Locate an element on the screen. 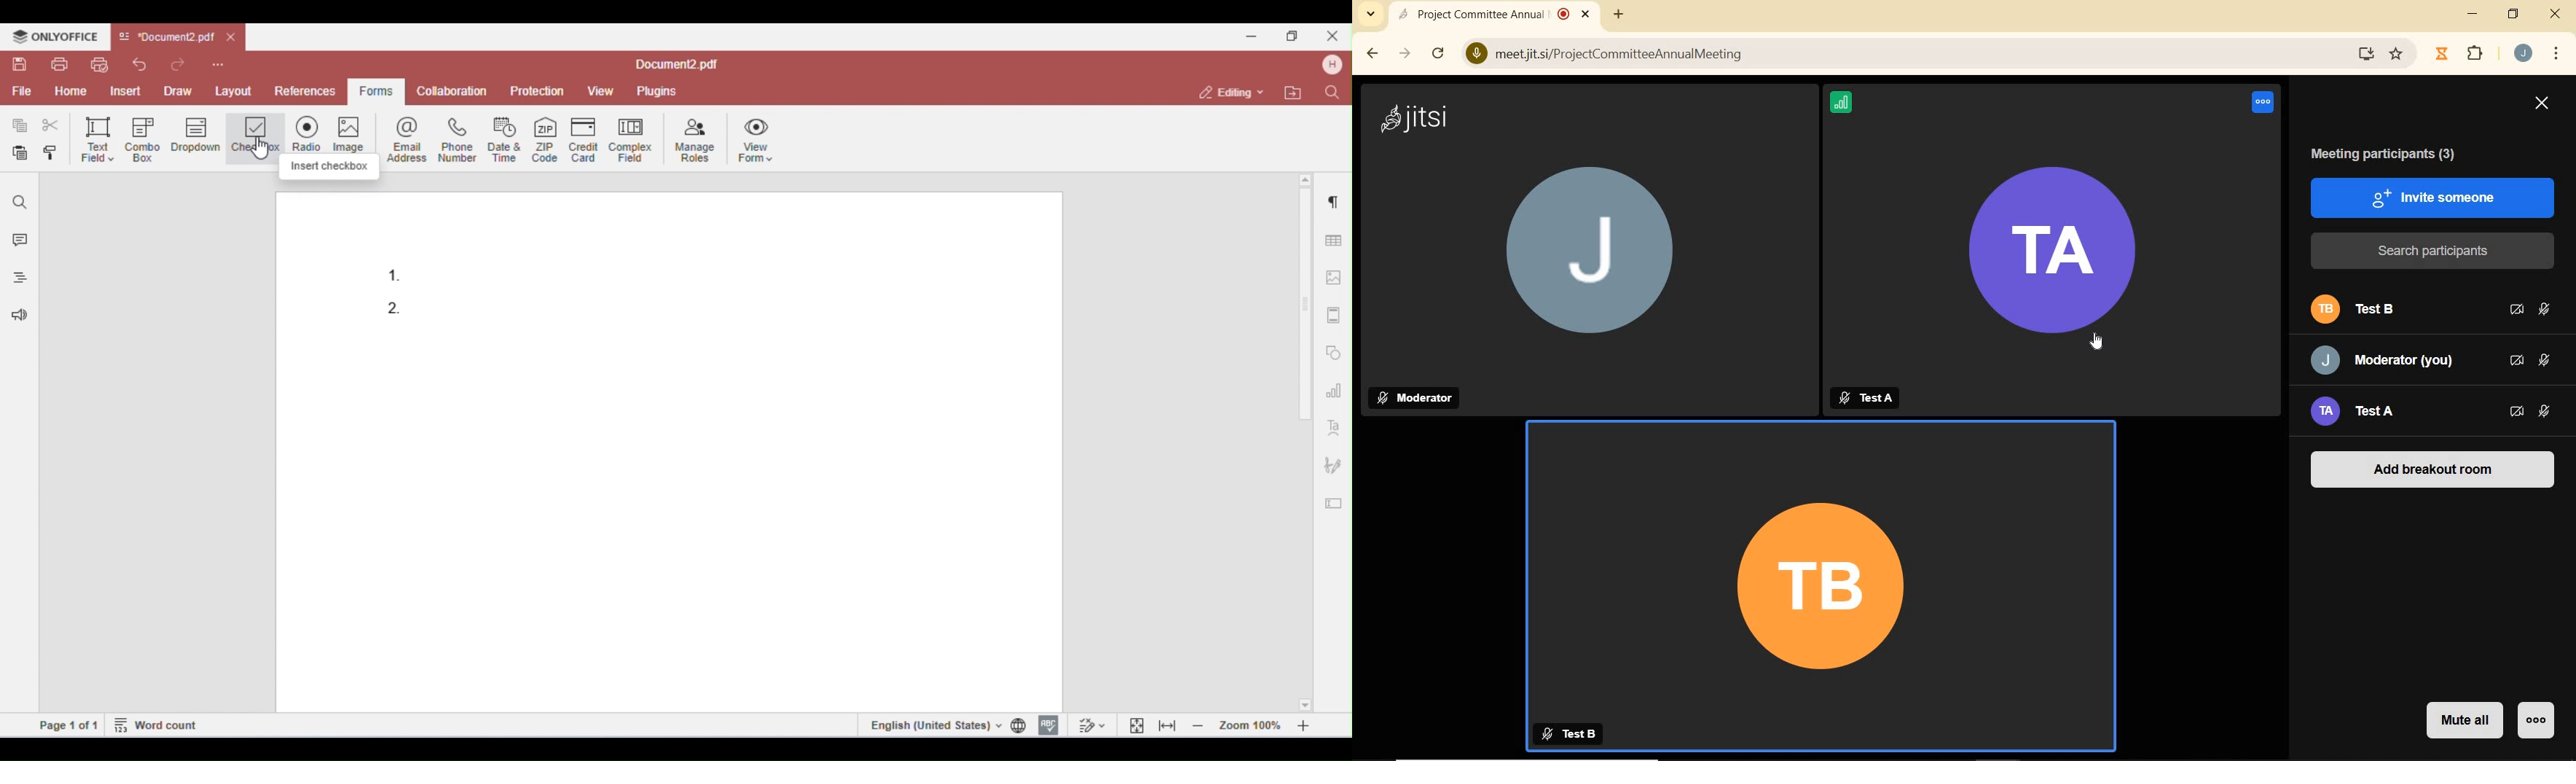  CAMERA is located at coordinates (2517, 413).